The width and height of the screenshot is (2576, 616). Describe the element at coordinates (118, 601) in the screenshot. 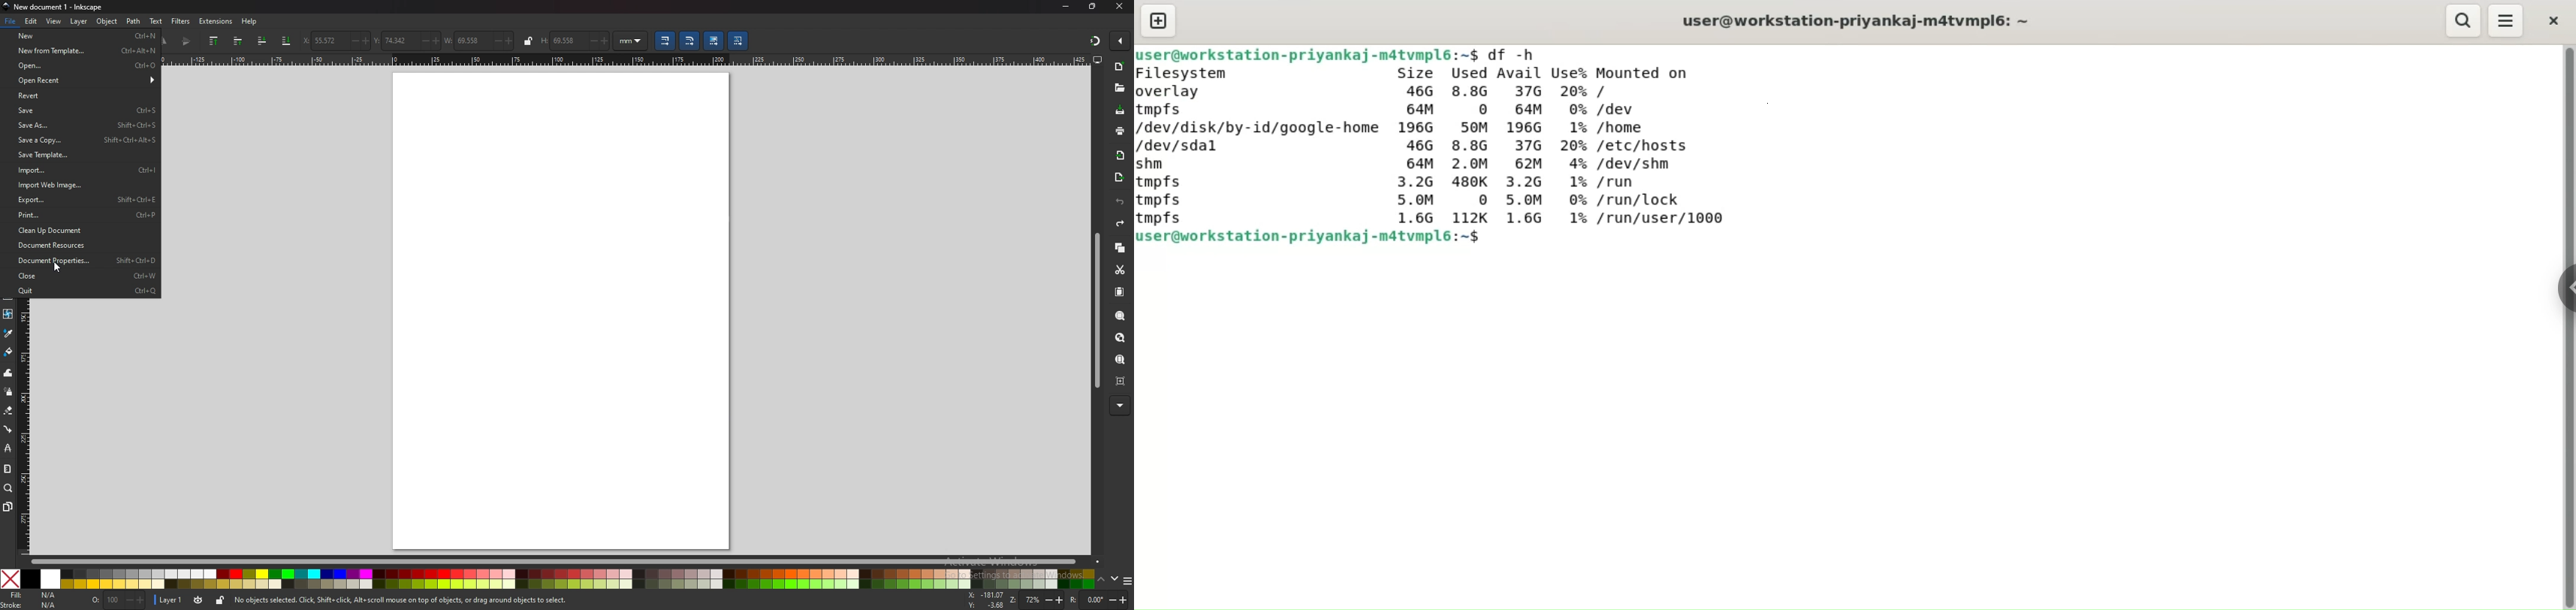

I see `nothing selected` at that location.